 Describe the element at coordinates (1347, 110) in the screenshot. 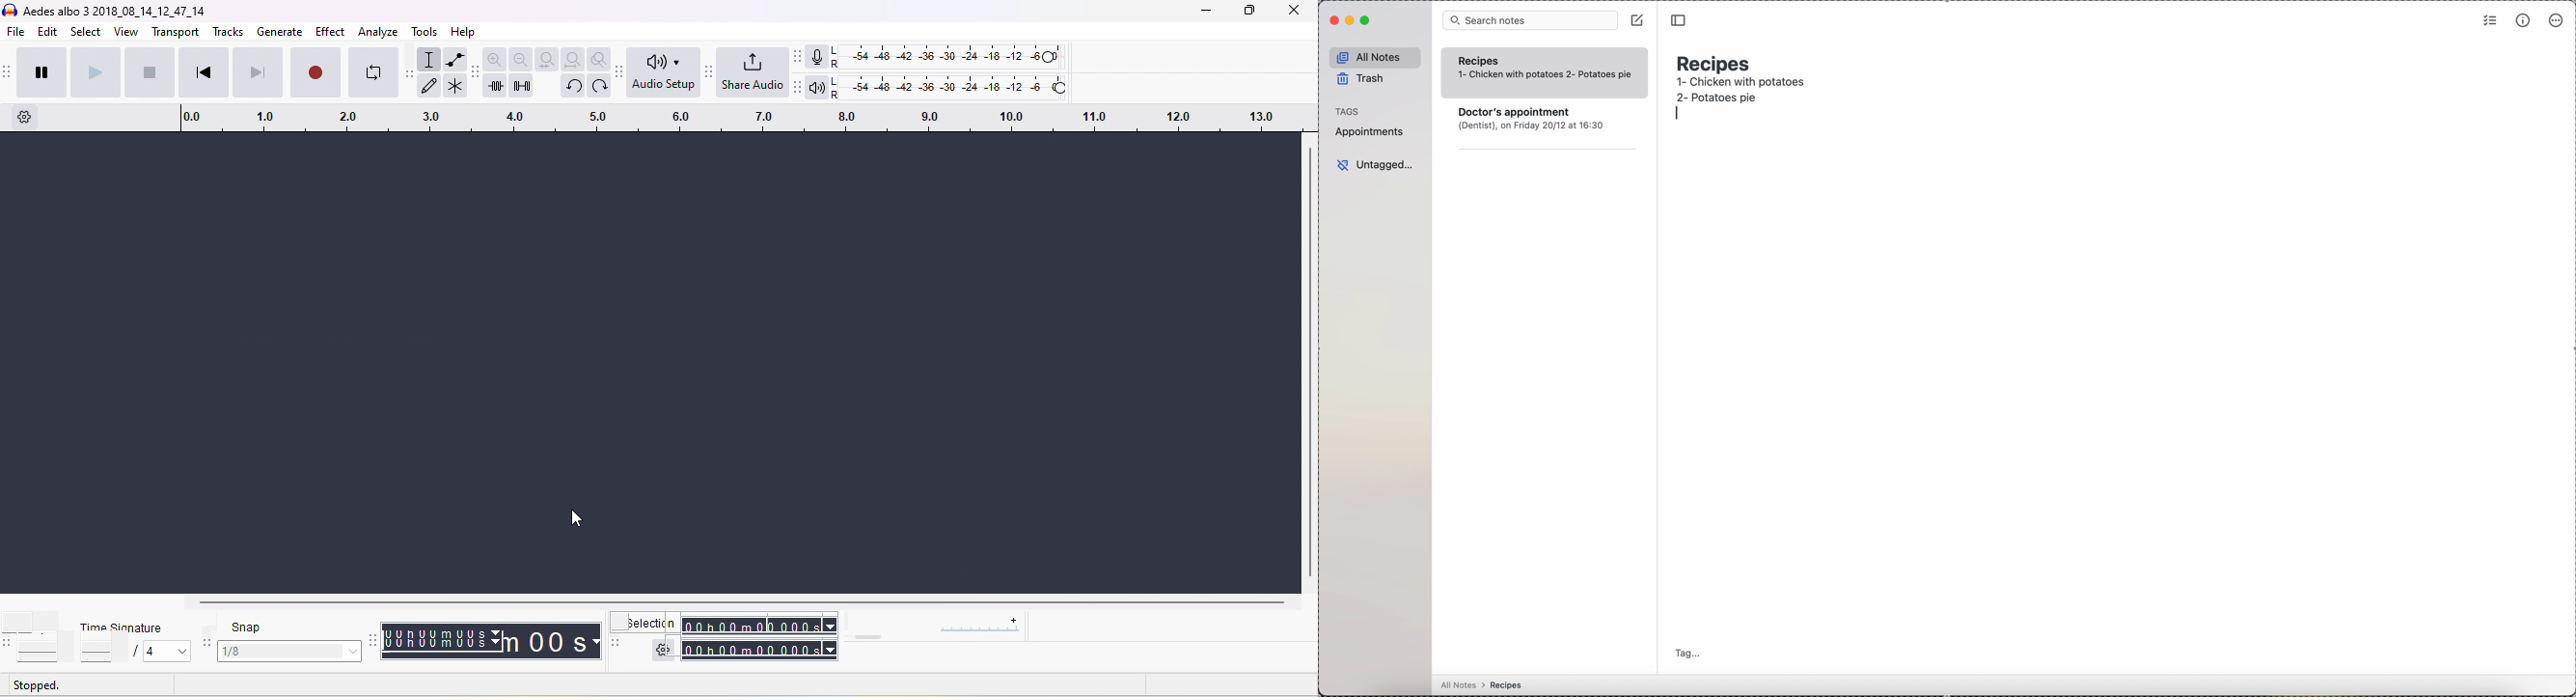

I see `tags` at that location.